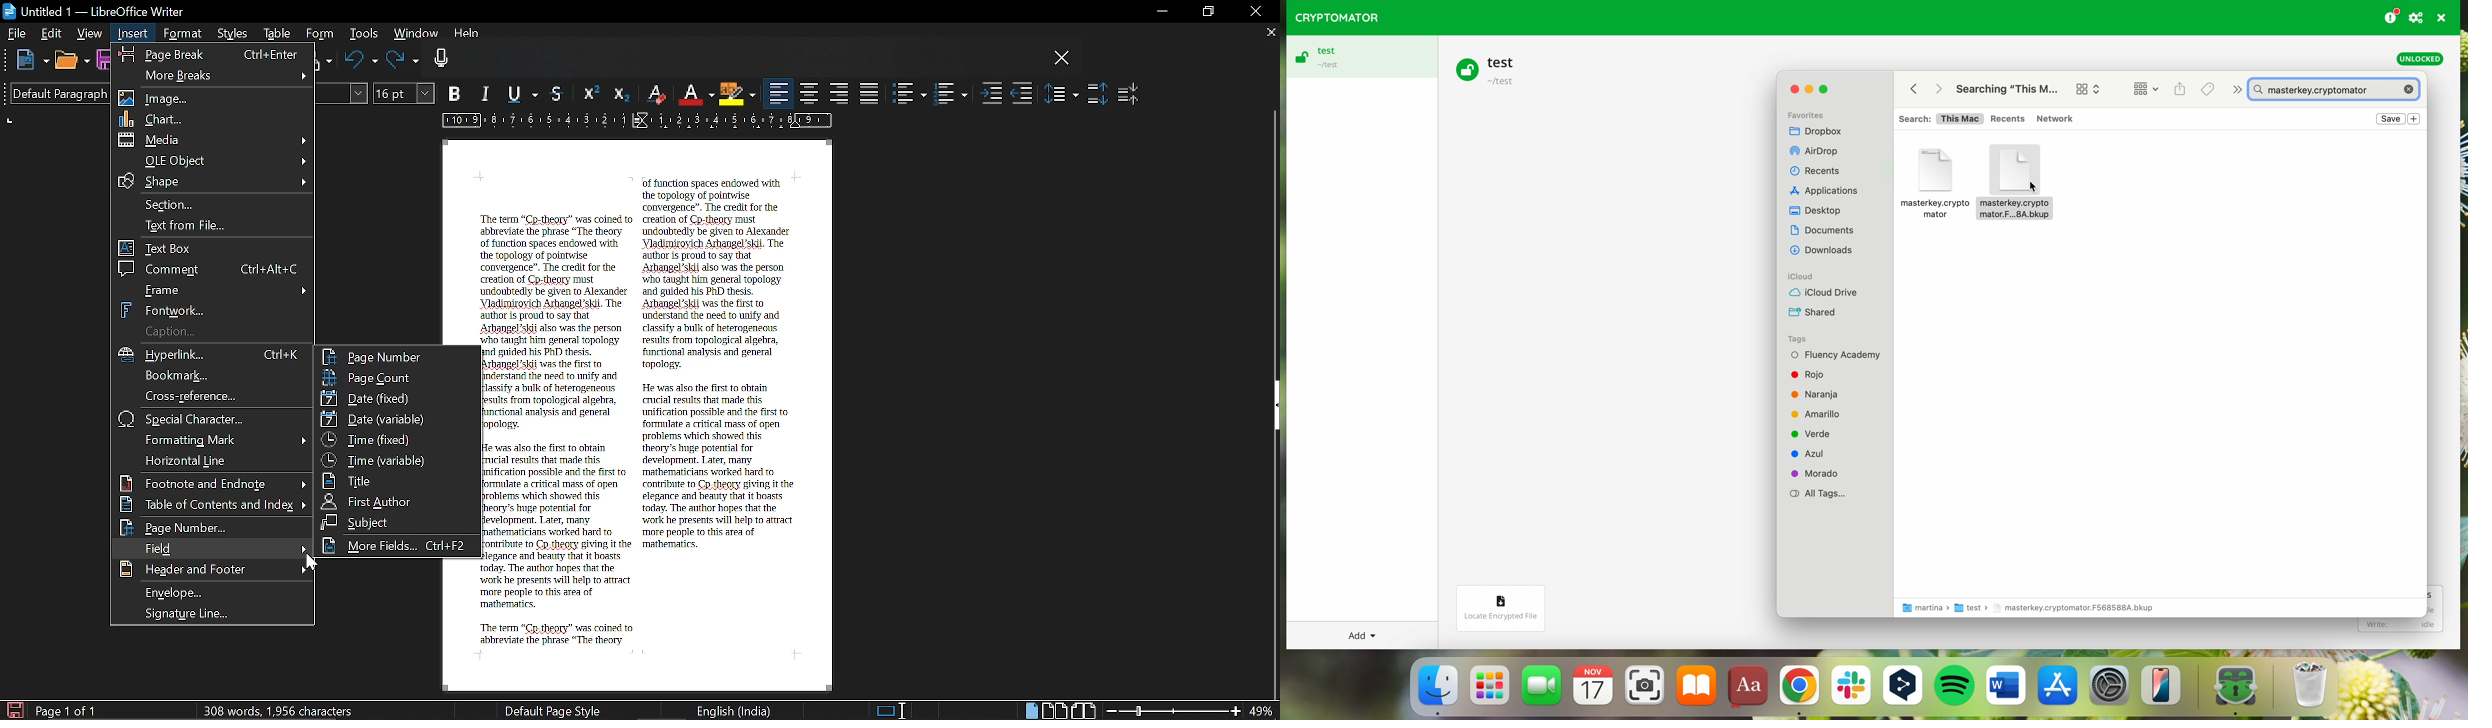 This screenshot has height=728, width=2492. What do you see at coordinates (397, 356) in the screenshot?
I see `Page number` at bounding box center [397, 356].